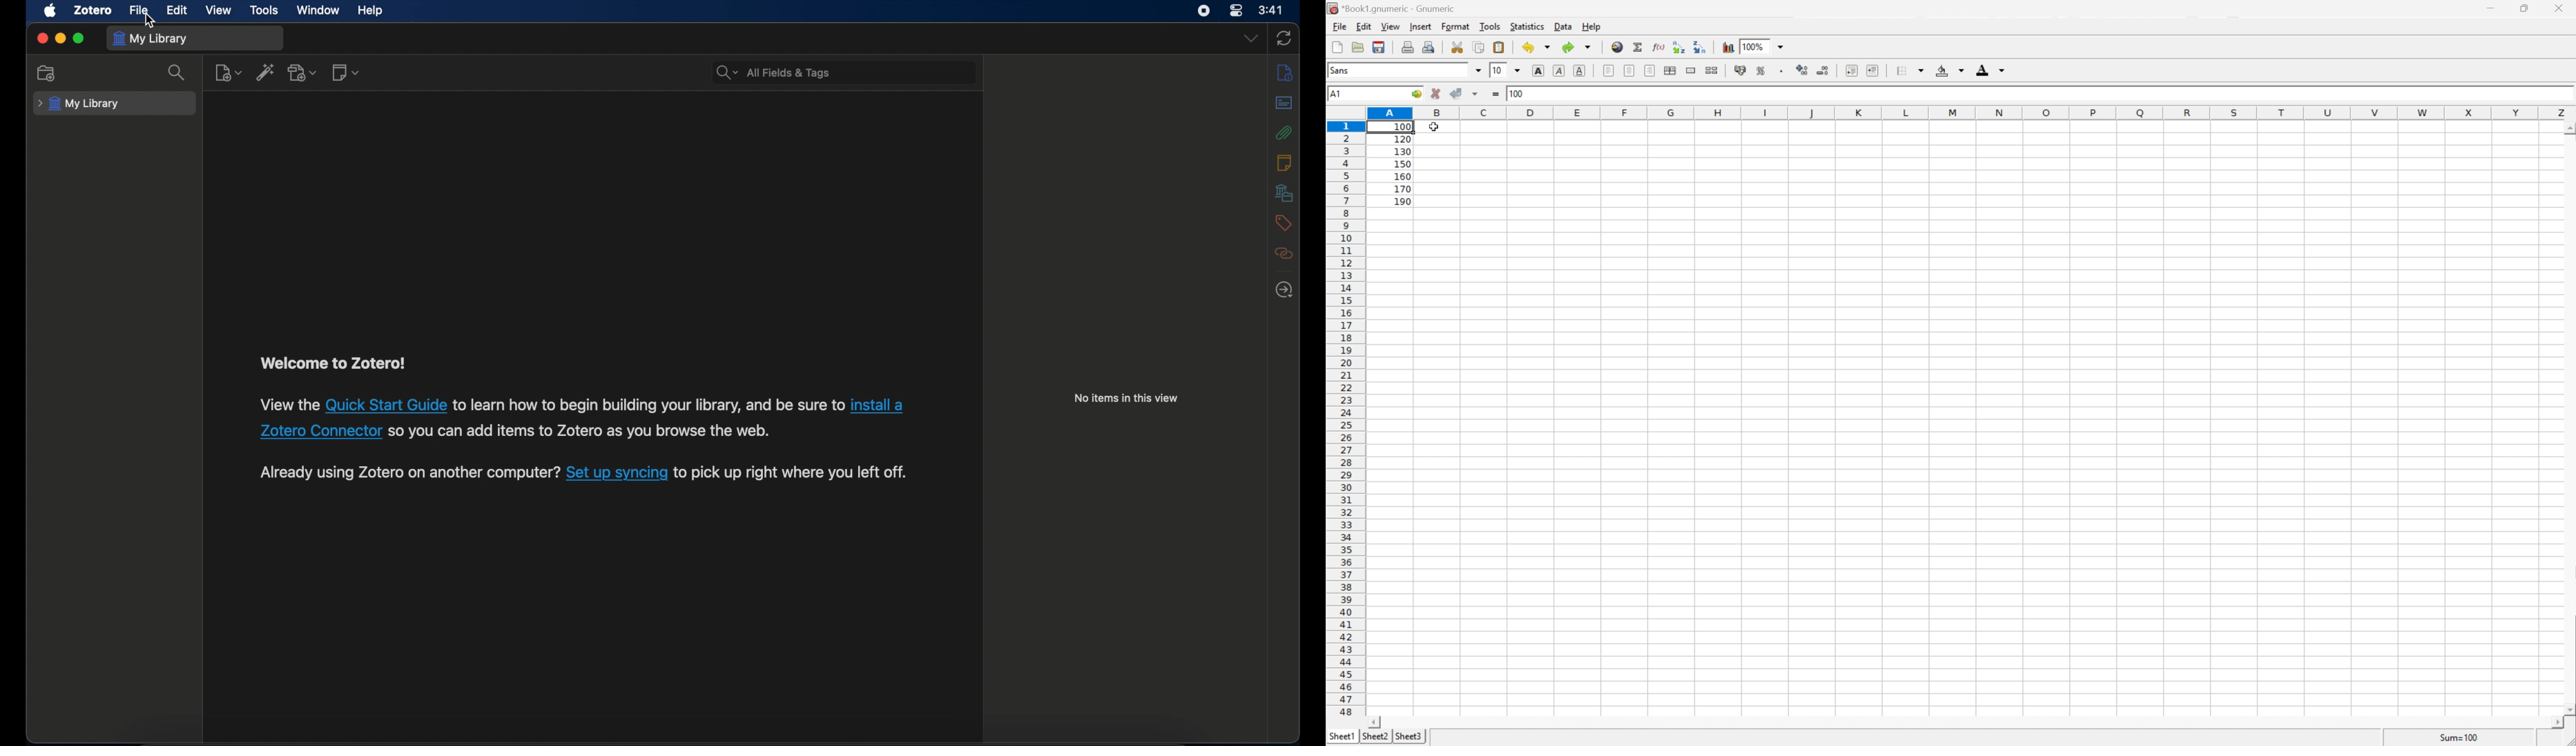 The image size is (2576, 756). What do you see at coordinates (152, 38) in the screenshot?
I see `my library` at bounding box center [152, 38].